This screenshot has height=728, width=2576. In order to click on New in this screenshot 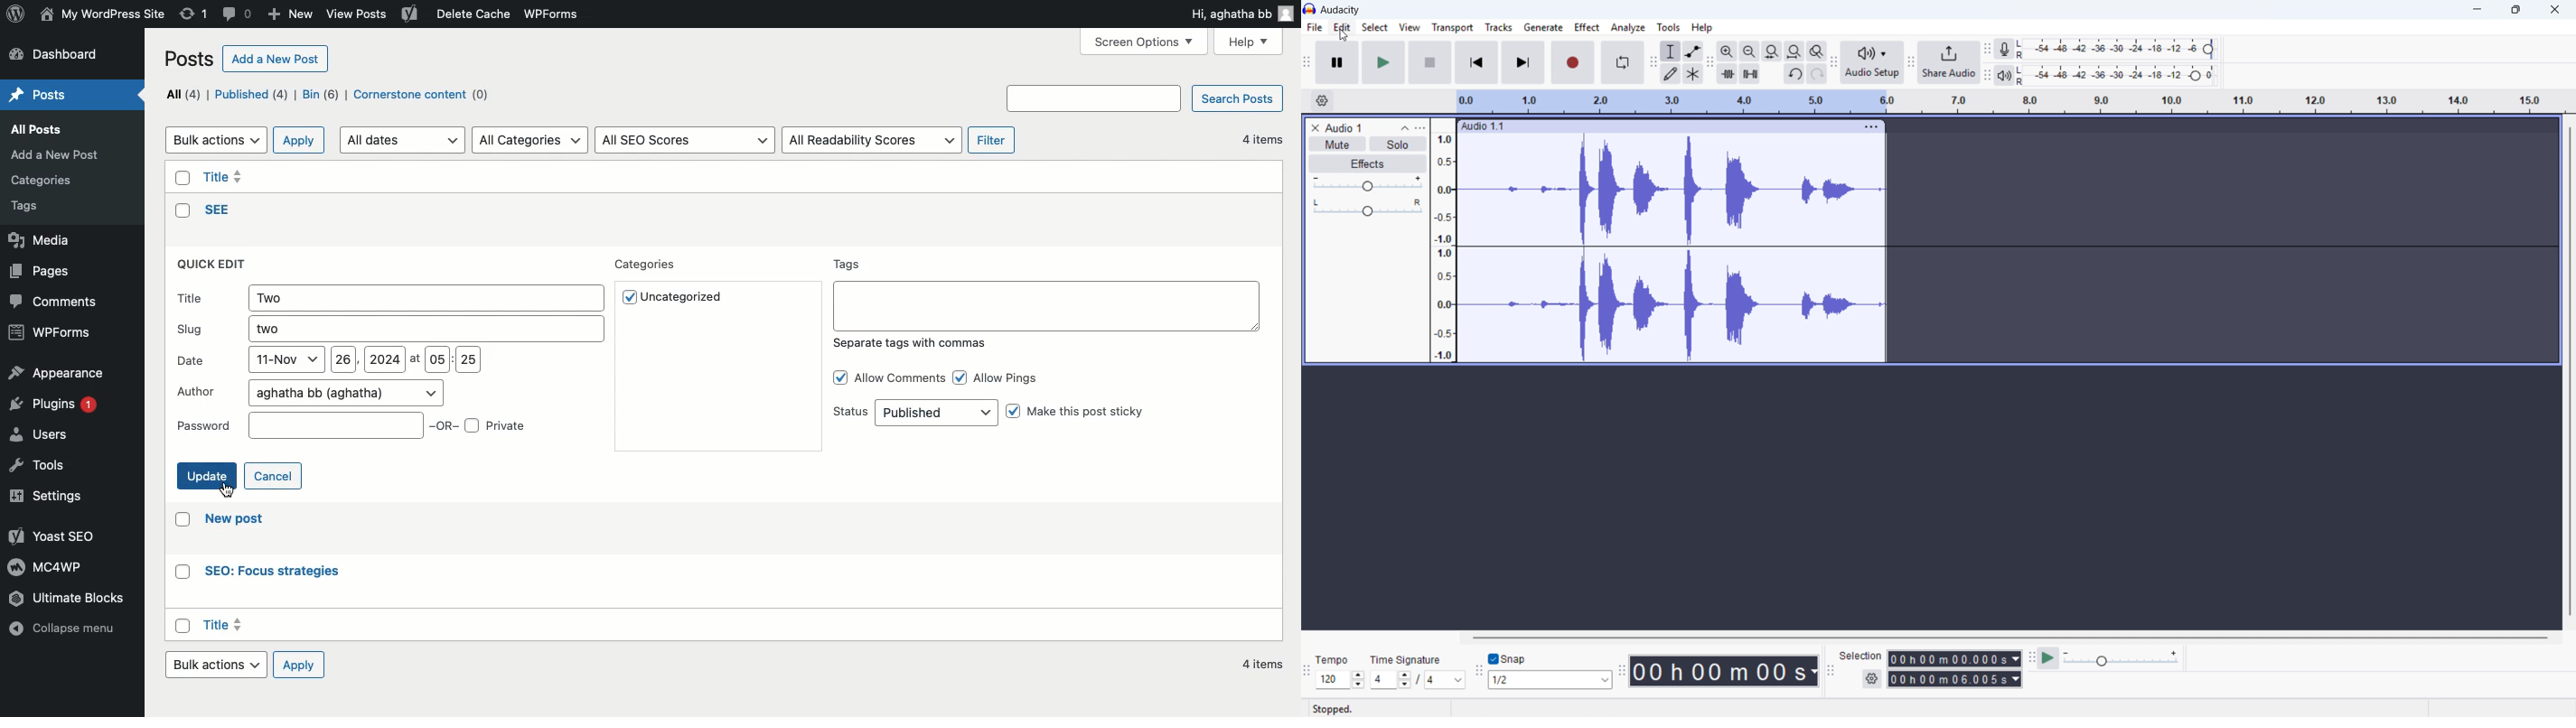, I will do `click(289, 15)`.